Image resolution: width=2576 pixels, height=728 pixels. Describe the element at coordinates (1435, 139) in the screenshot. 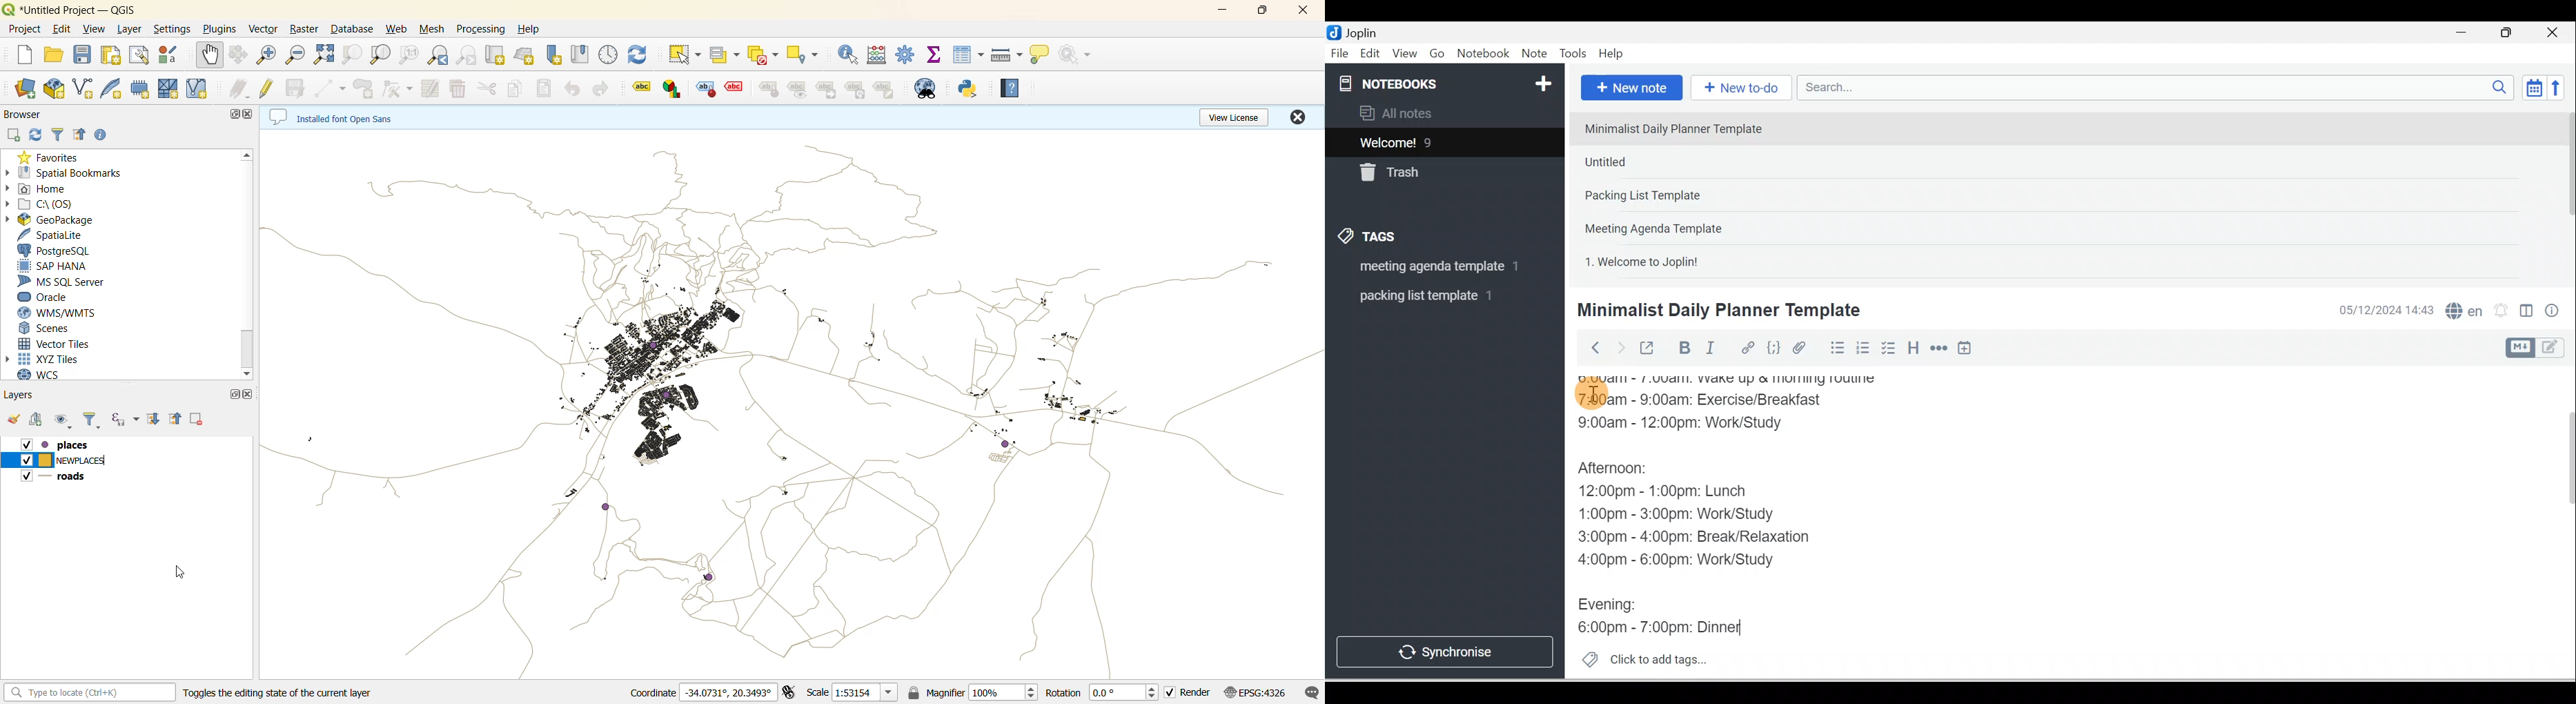

I see `Notes` at that location.